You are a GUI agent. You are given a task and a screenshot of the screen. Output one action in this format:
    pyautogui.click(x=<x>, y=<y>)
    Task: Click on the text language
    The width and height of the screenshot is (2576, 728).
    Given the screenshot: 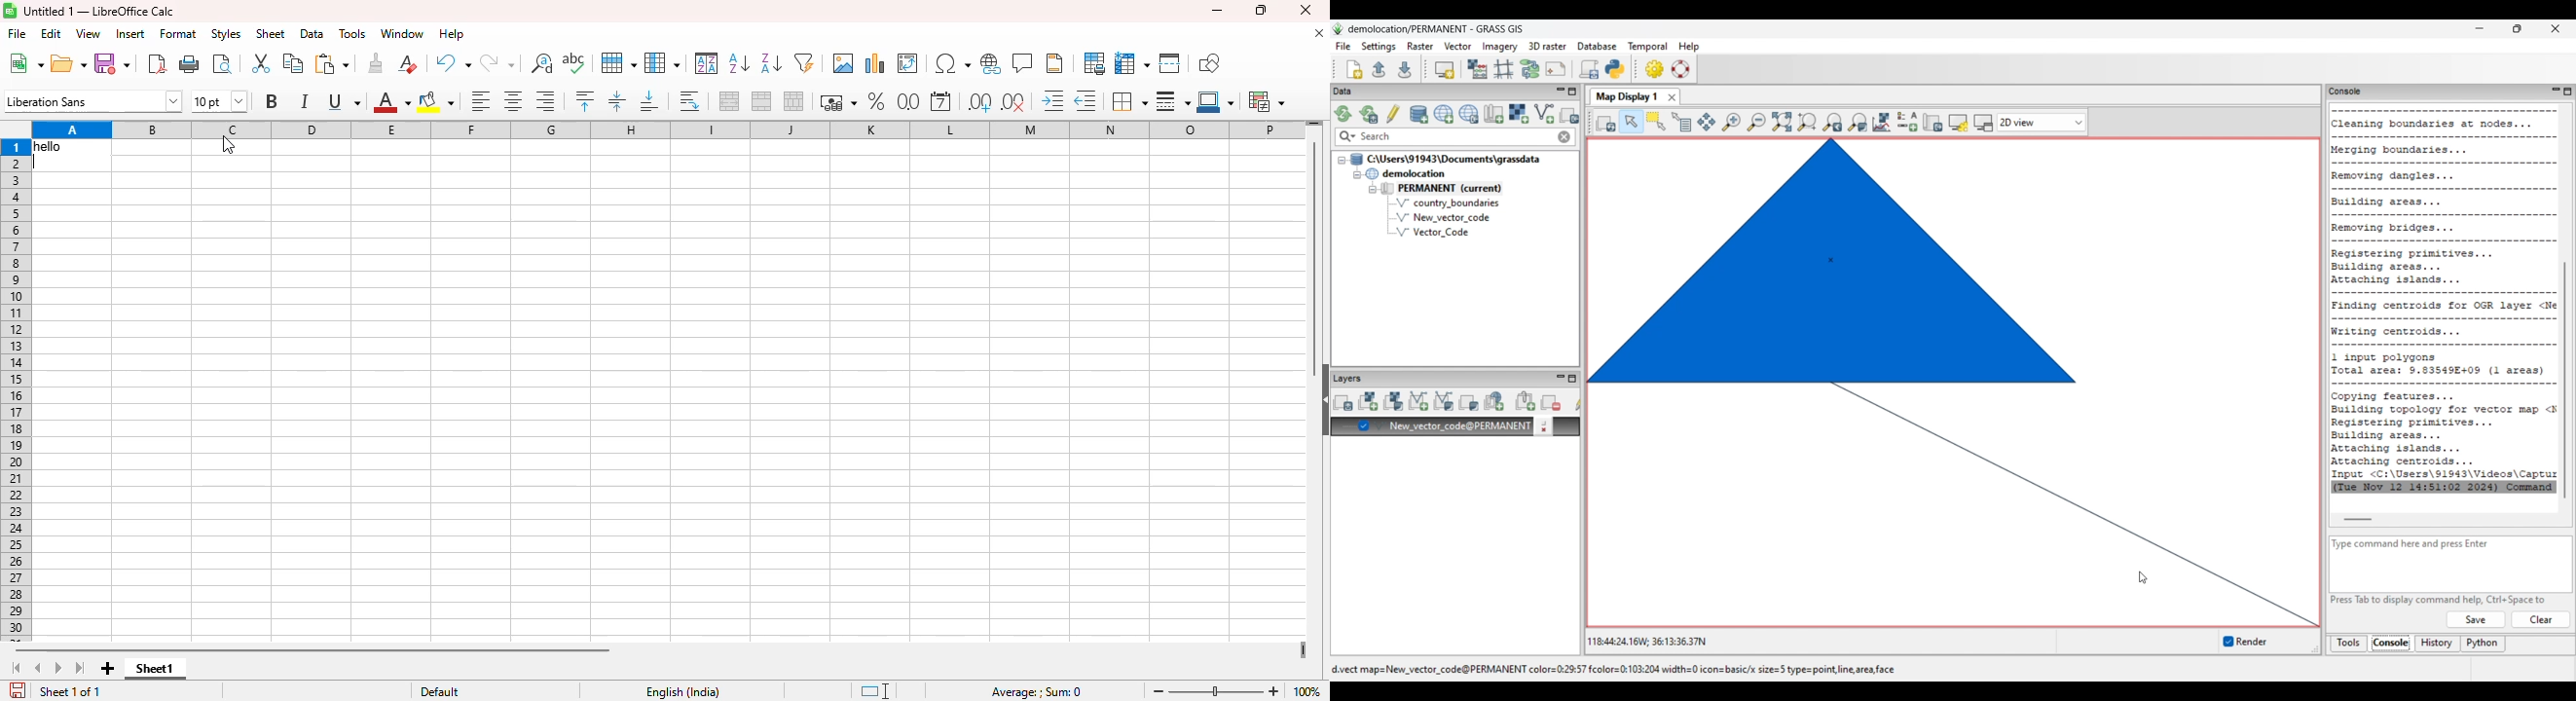 What is the action you would take?
    pyautogui.click(x=681, y=692)
    